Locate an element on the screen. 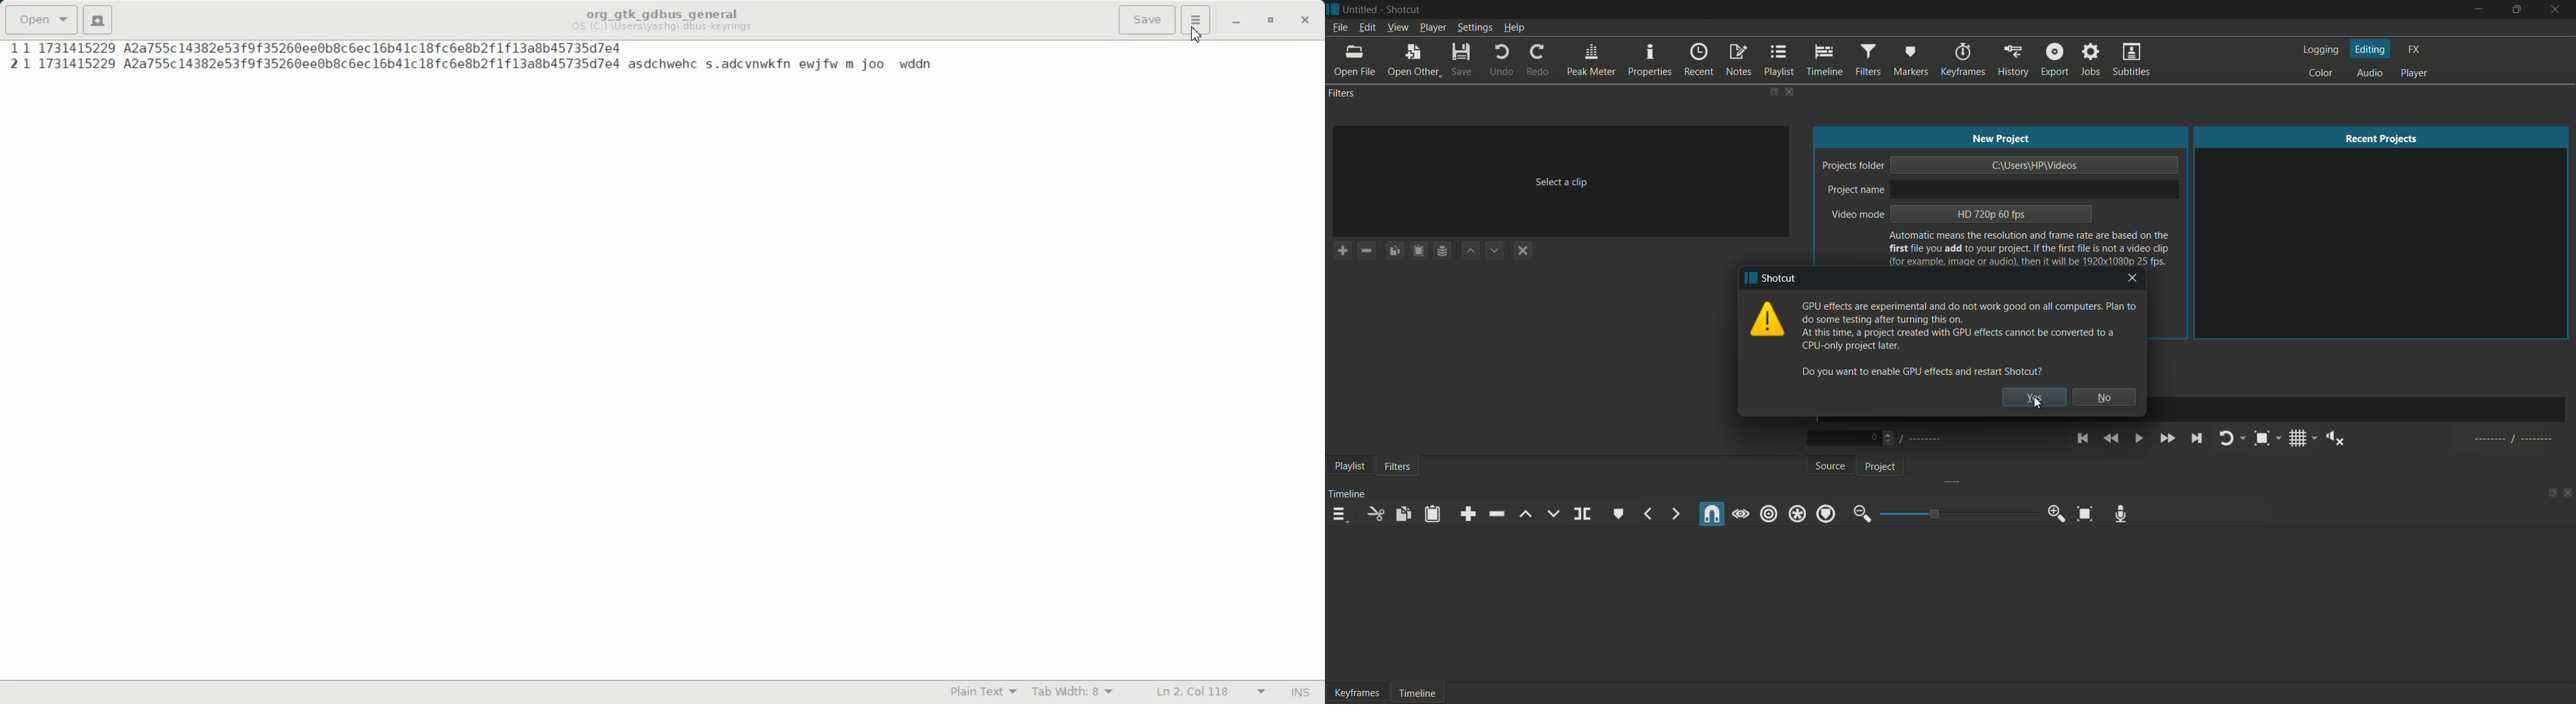 The width and height of the screenshot is (2576, 728). record audio is located at coordinates (2121, 512).